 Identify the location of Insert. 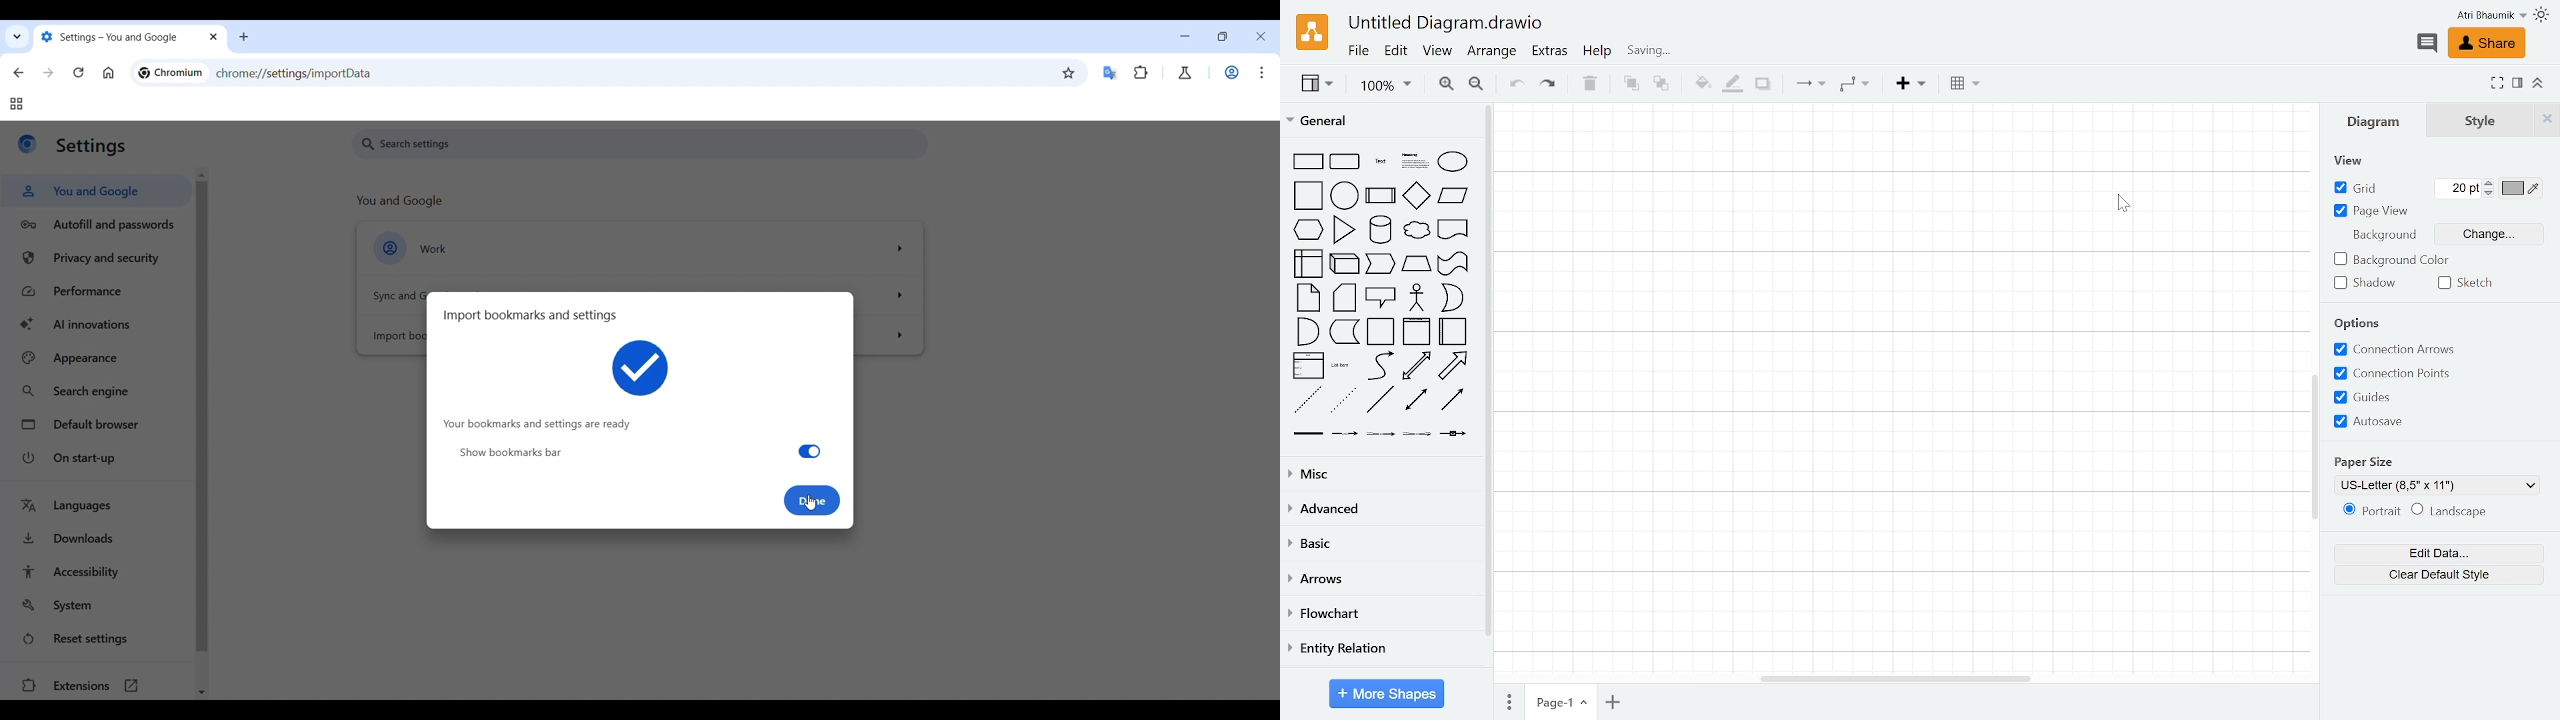
(1909, 84).